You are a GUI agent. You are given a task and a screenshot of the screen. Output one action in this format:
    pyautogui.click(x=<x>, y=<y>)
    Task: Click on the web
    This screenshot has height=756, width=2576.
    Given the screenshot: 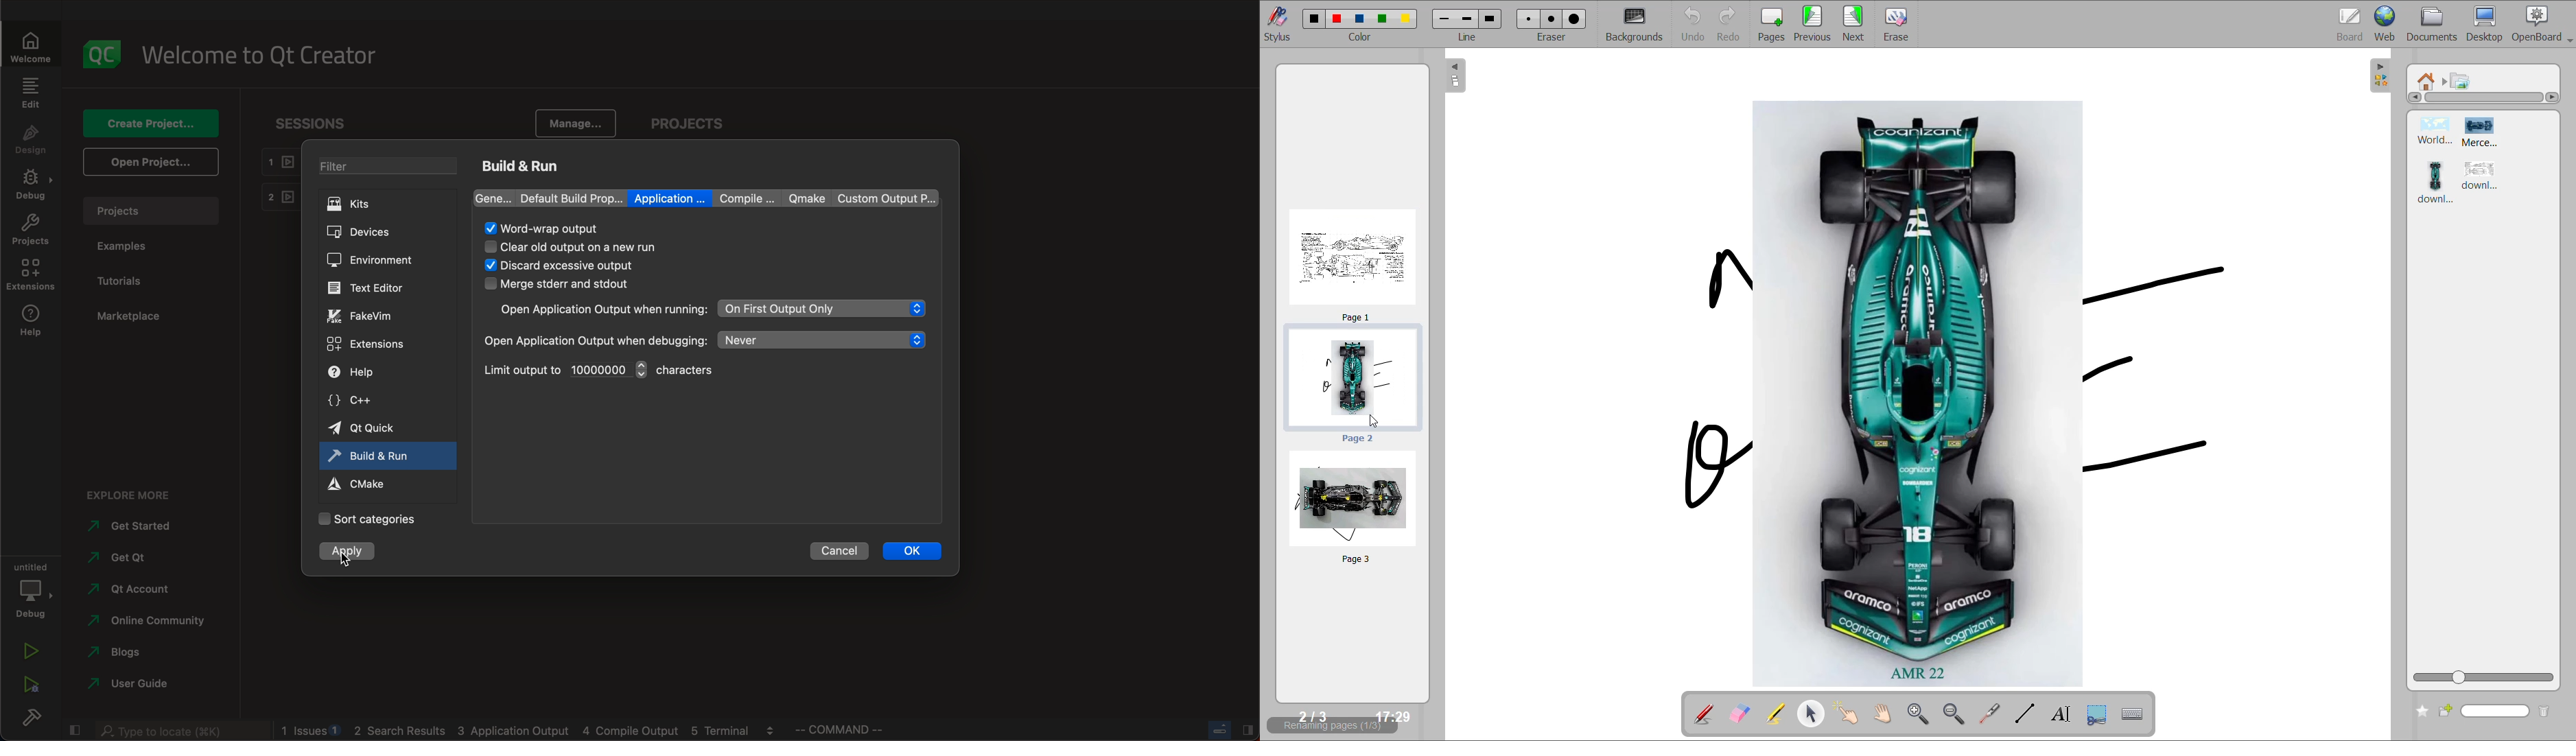 What is the action you would take?
    pyautogui.click(x=2385, y=22)
    